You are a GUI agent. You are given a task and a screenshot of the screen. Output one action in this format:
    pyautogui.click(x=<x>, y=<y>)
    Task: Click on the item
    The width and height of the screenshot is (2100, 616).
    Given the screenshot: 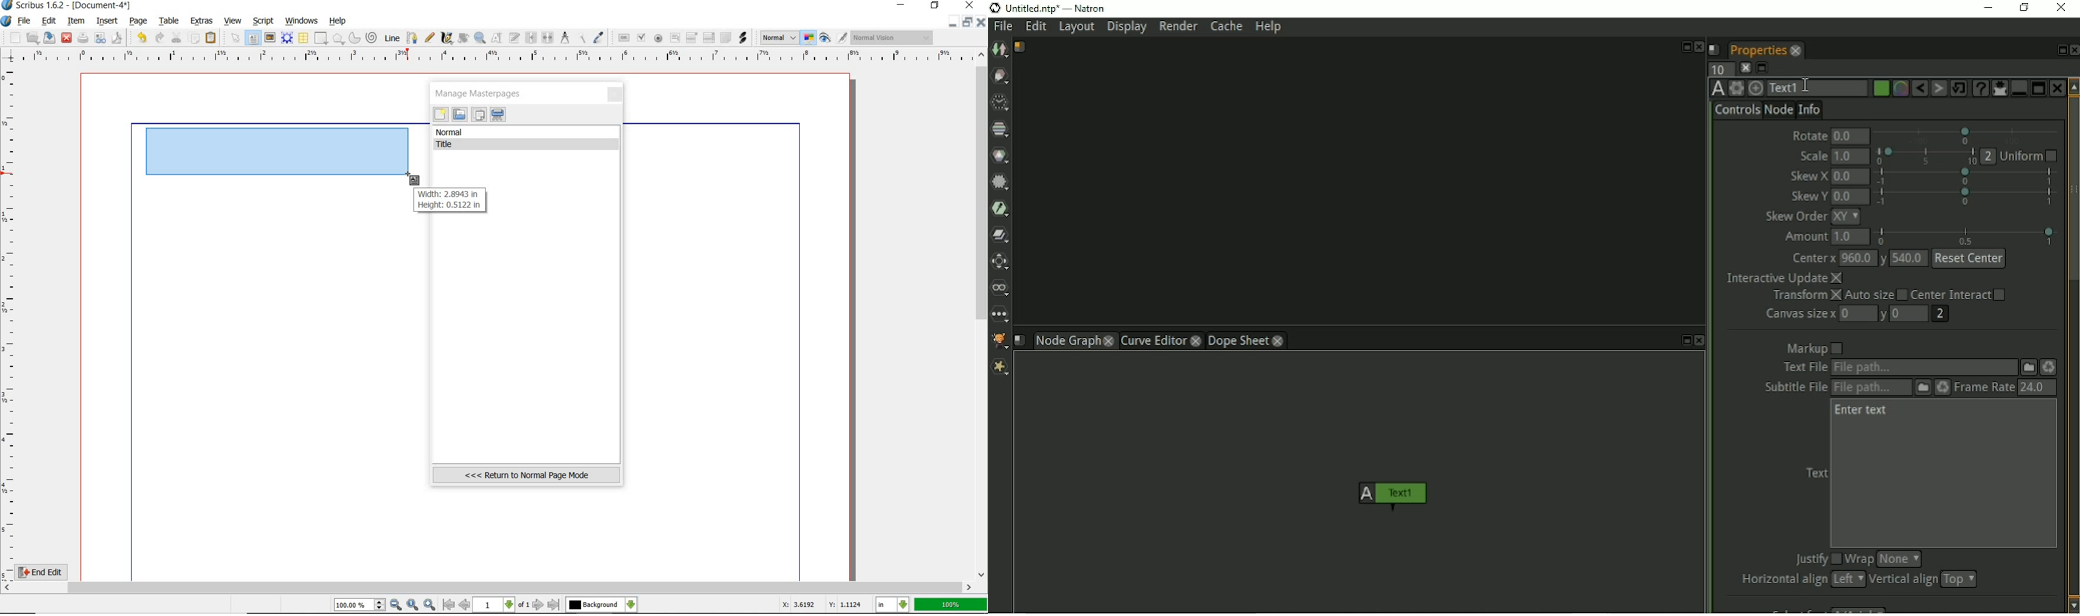 What is the action you would take?
    pyautogui.click(x=76, y=22)
    